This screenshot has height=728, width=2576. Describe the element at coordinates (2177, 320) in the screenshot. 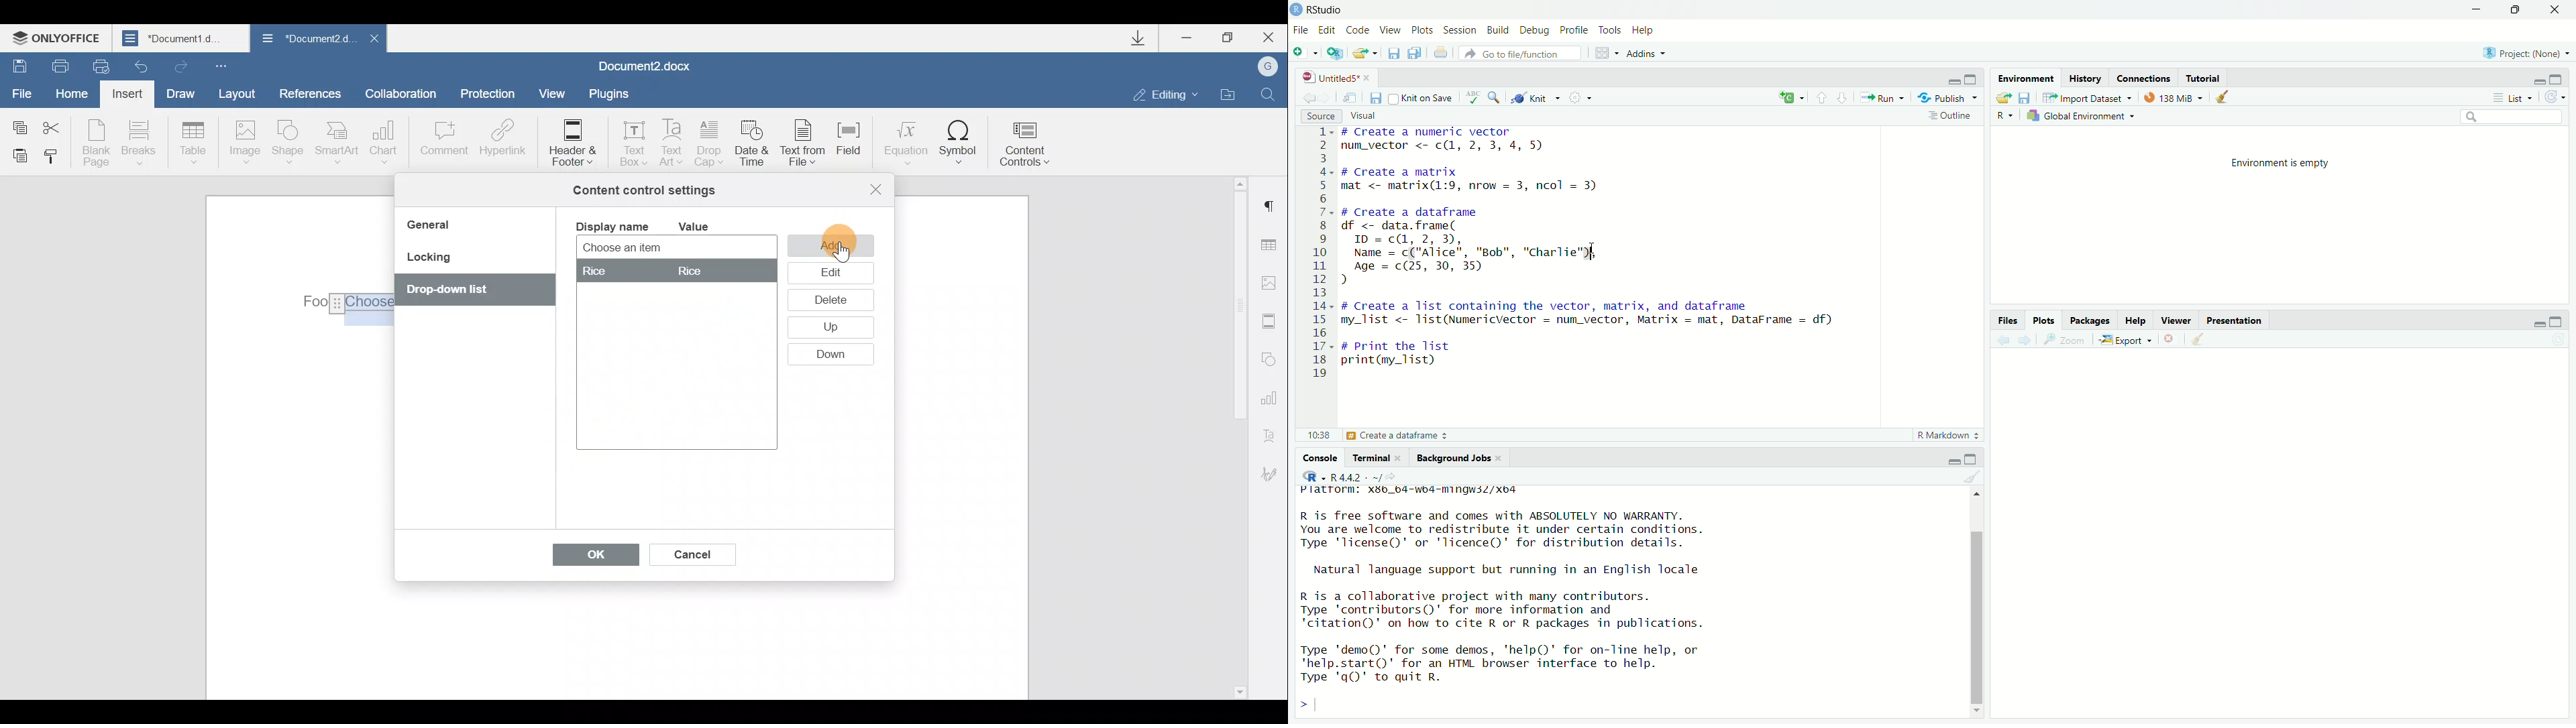

I see `Viewer` at that location.